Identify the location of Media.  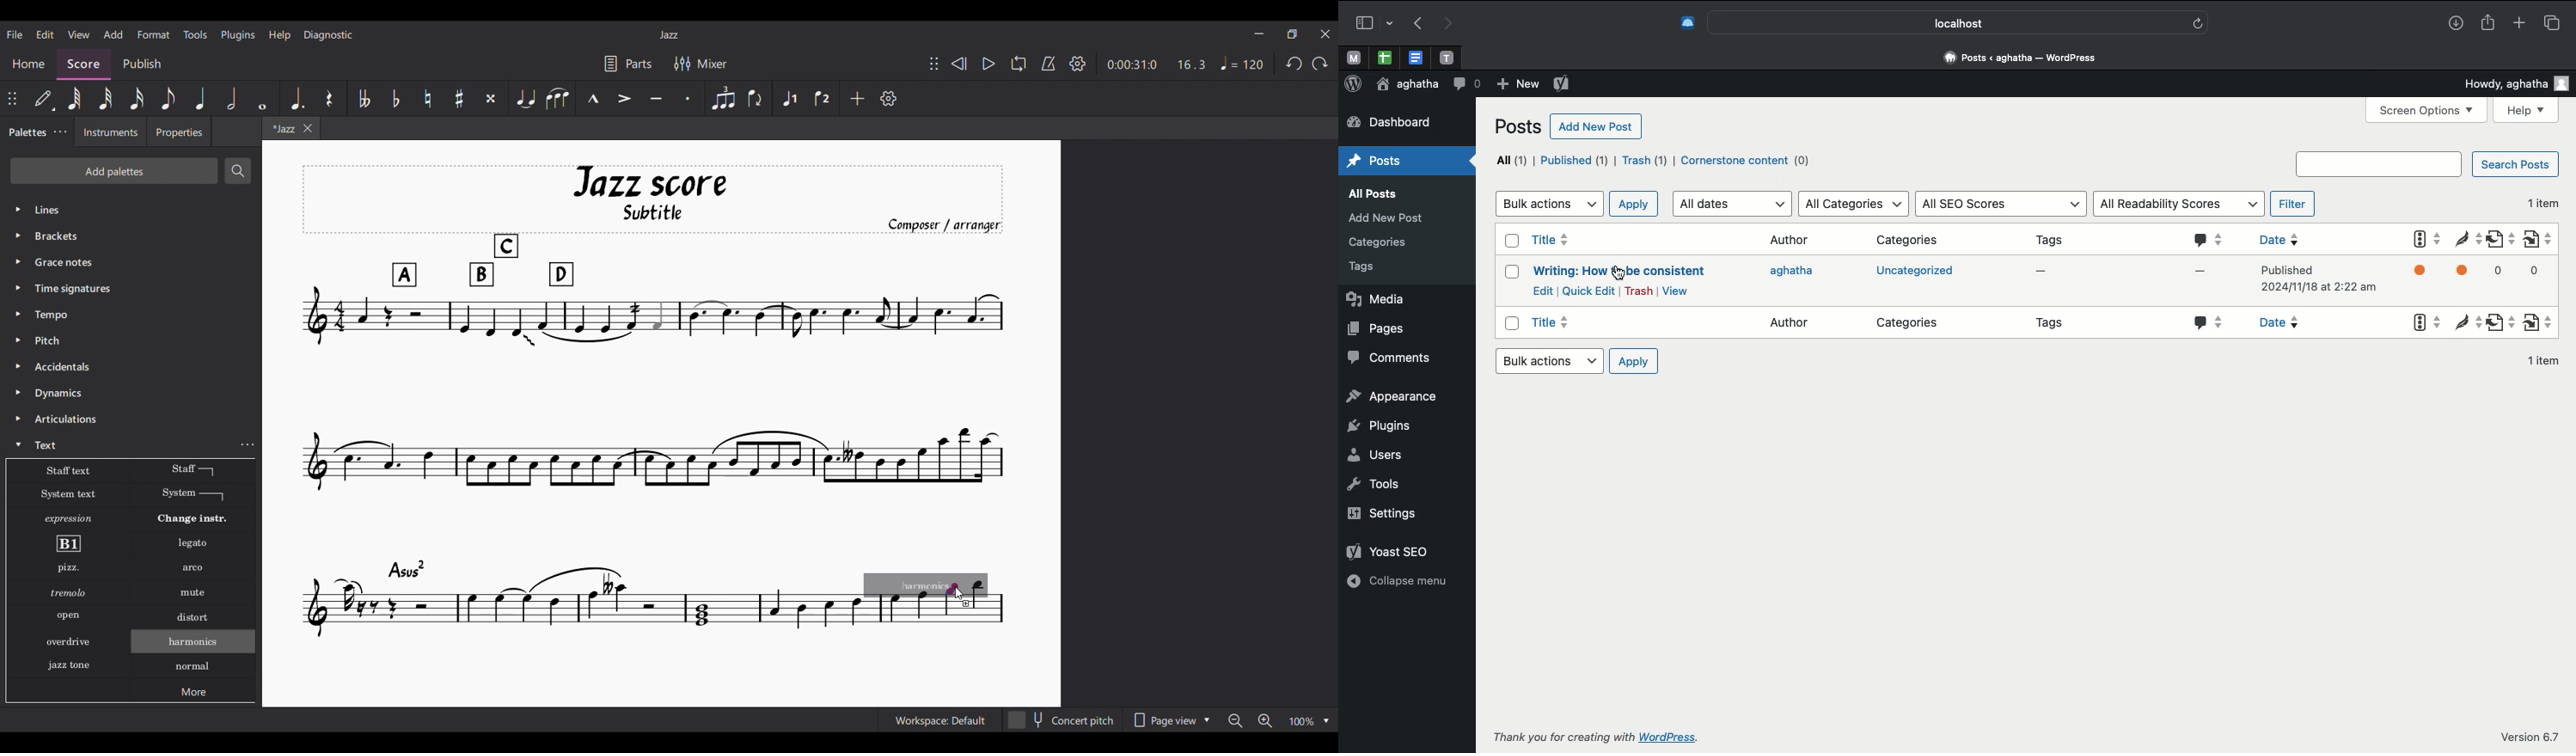
(1385, 219).